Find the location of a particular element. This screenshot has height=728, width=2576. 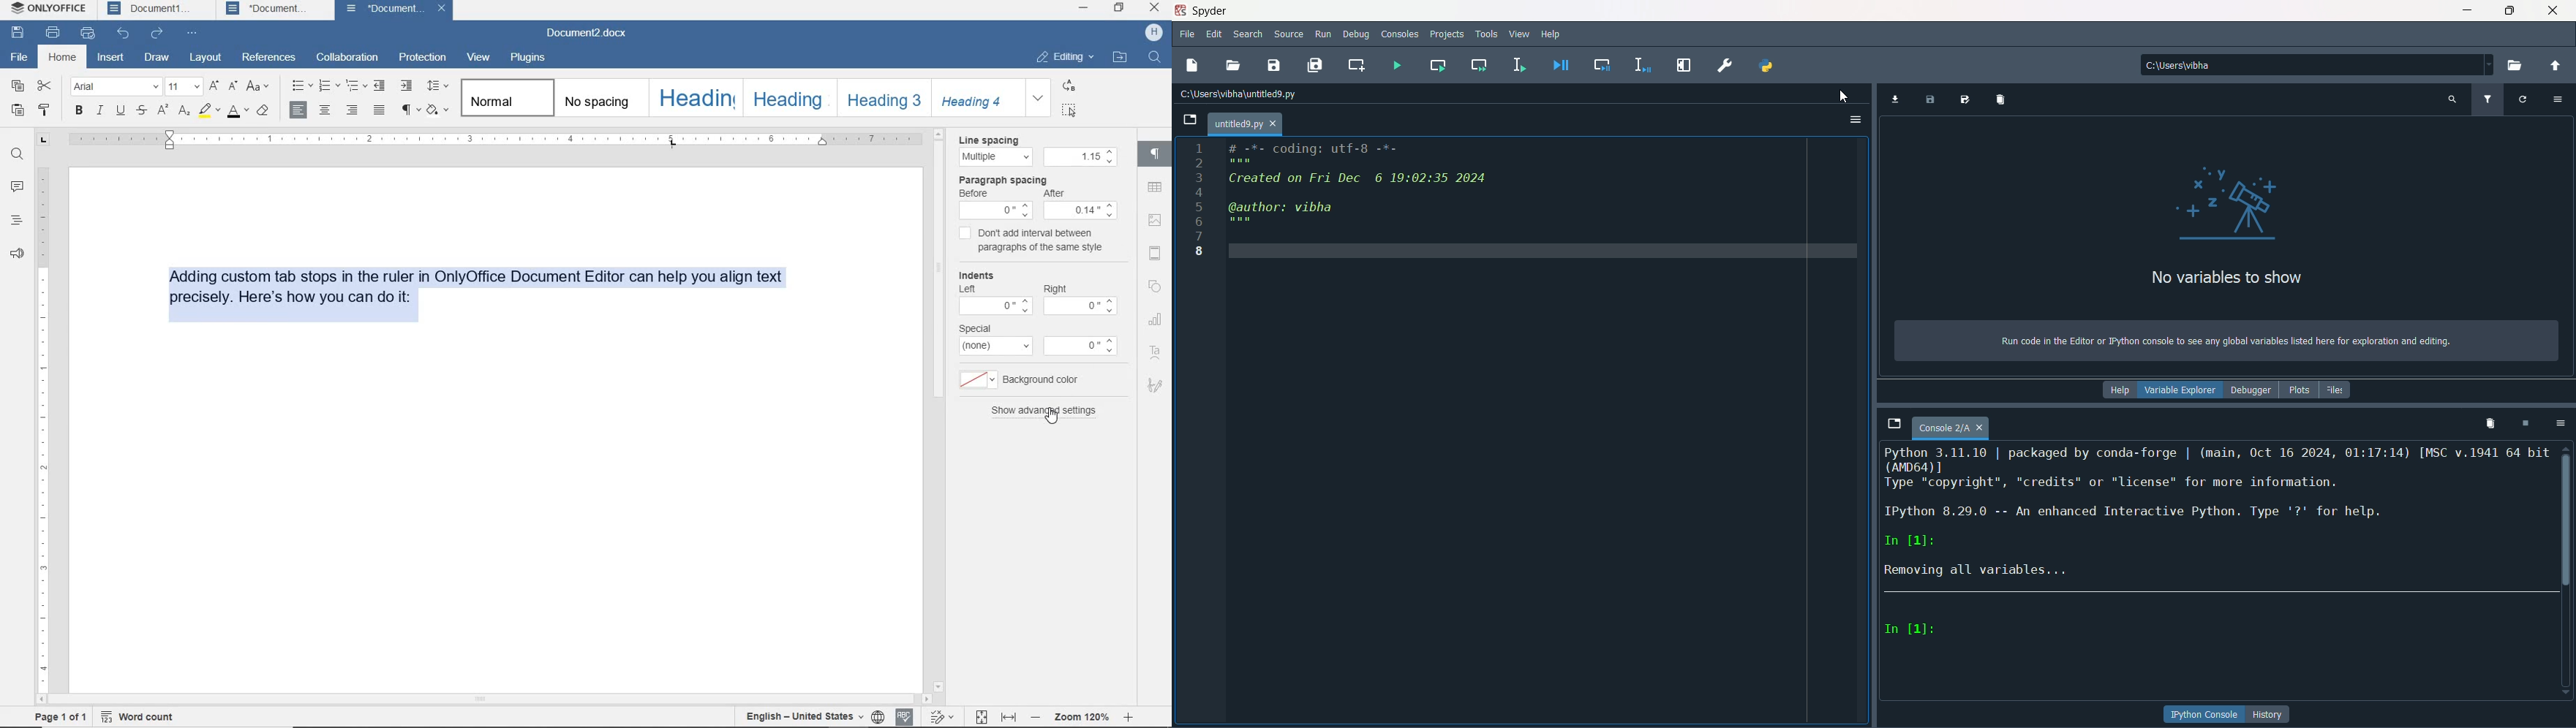

Document tab is located at coordinates (270, 9).